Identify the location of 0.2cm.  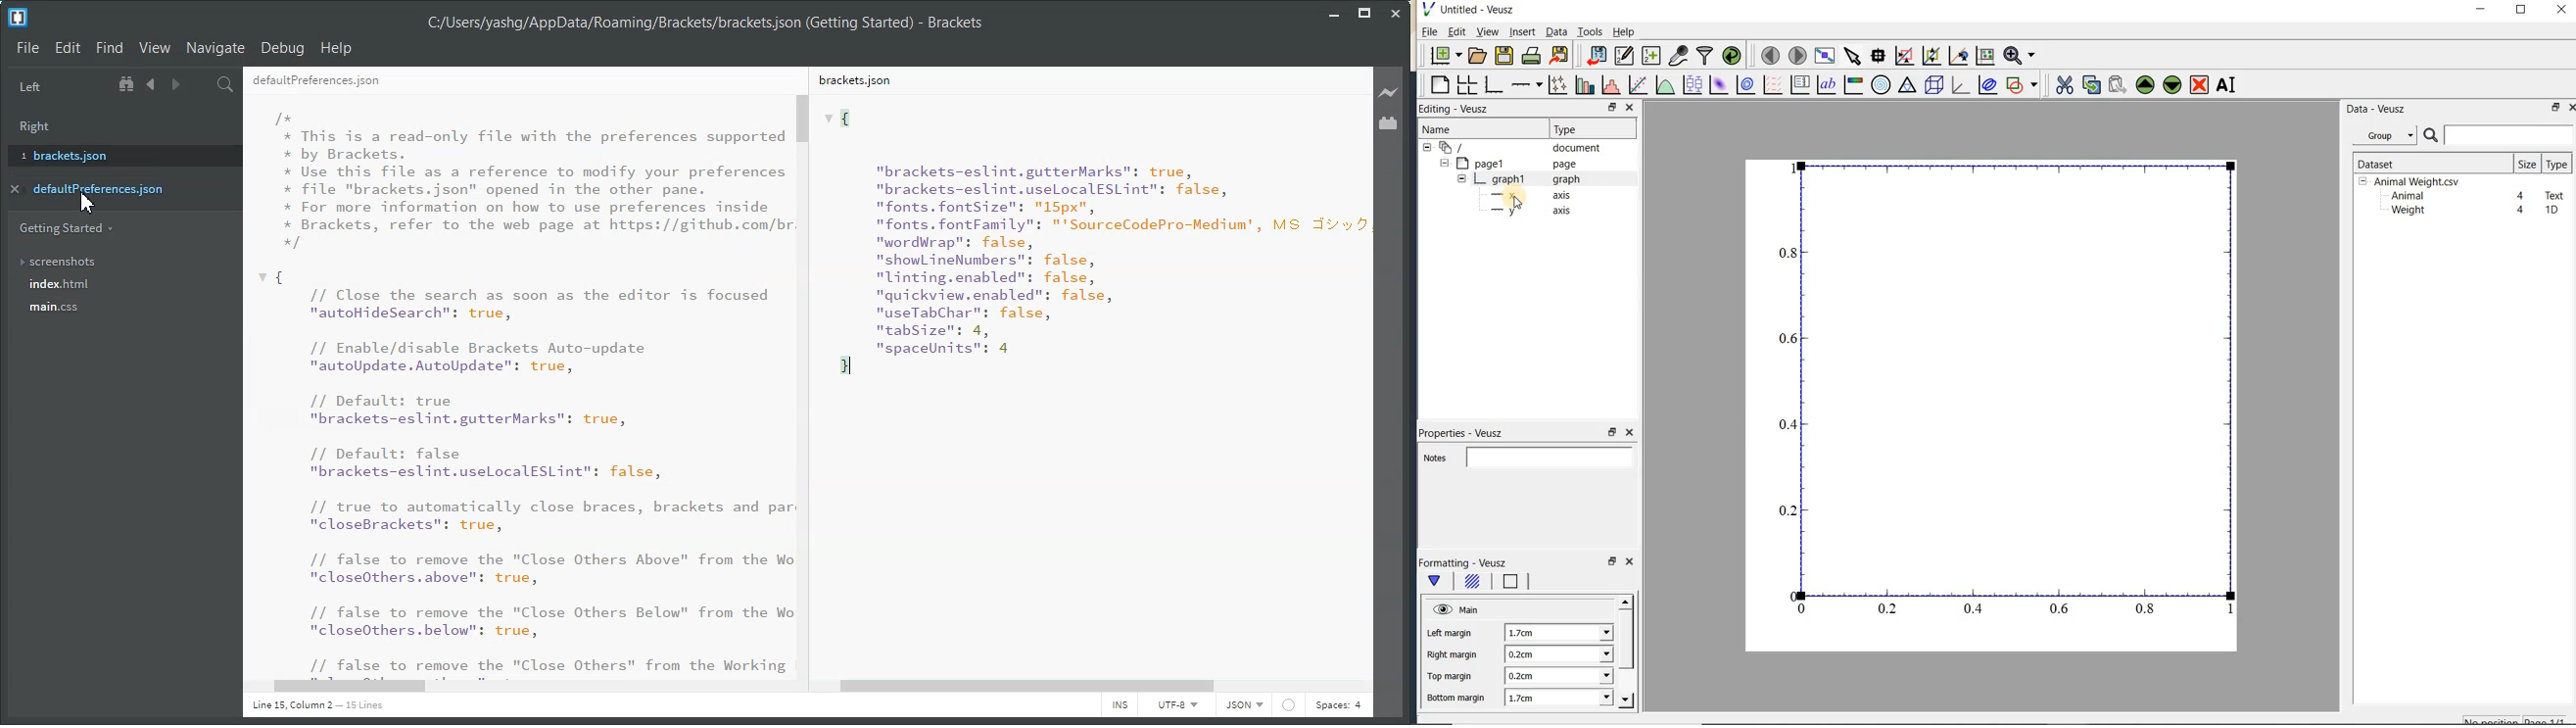
(1558, 654).